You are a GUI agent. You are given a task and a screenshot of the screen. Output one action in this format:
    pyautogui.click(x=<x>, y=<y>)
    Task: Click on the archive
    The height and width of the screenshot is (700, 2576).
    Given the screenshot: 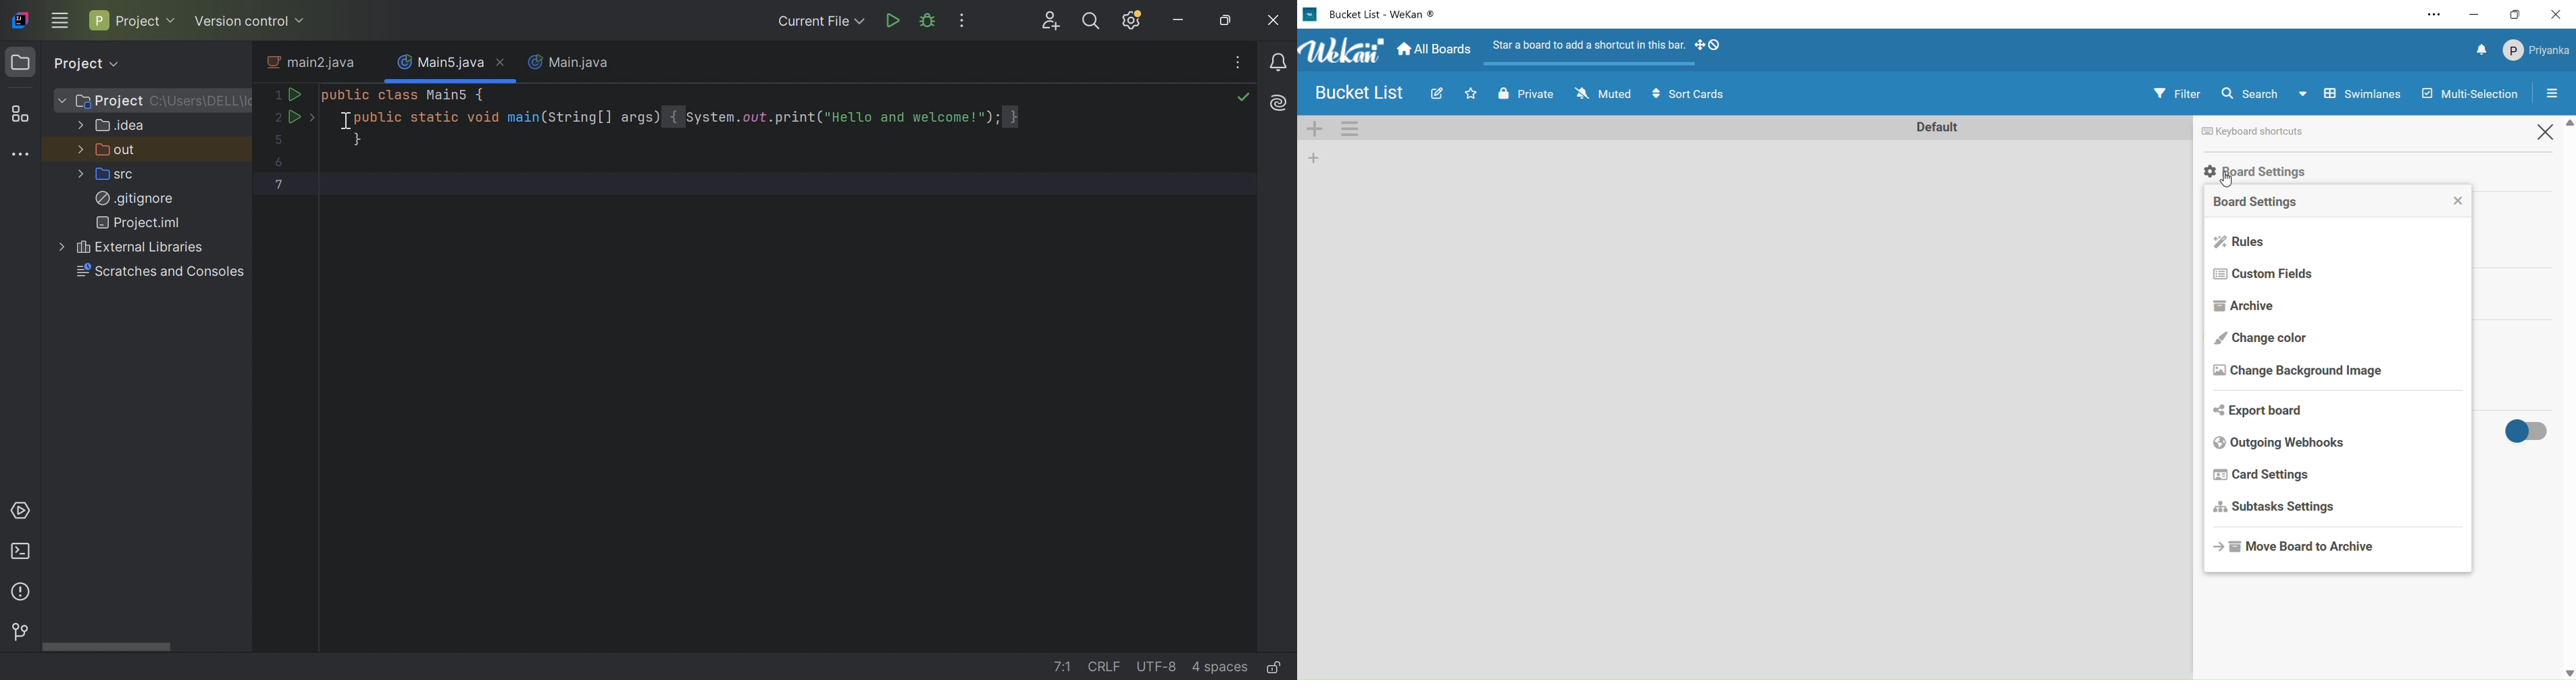 What is the action you would take?
    pyautogui.click(x=2339, y=305)
    